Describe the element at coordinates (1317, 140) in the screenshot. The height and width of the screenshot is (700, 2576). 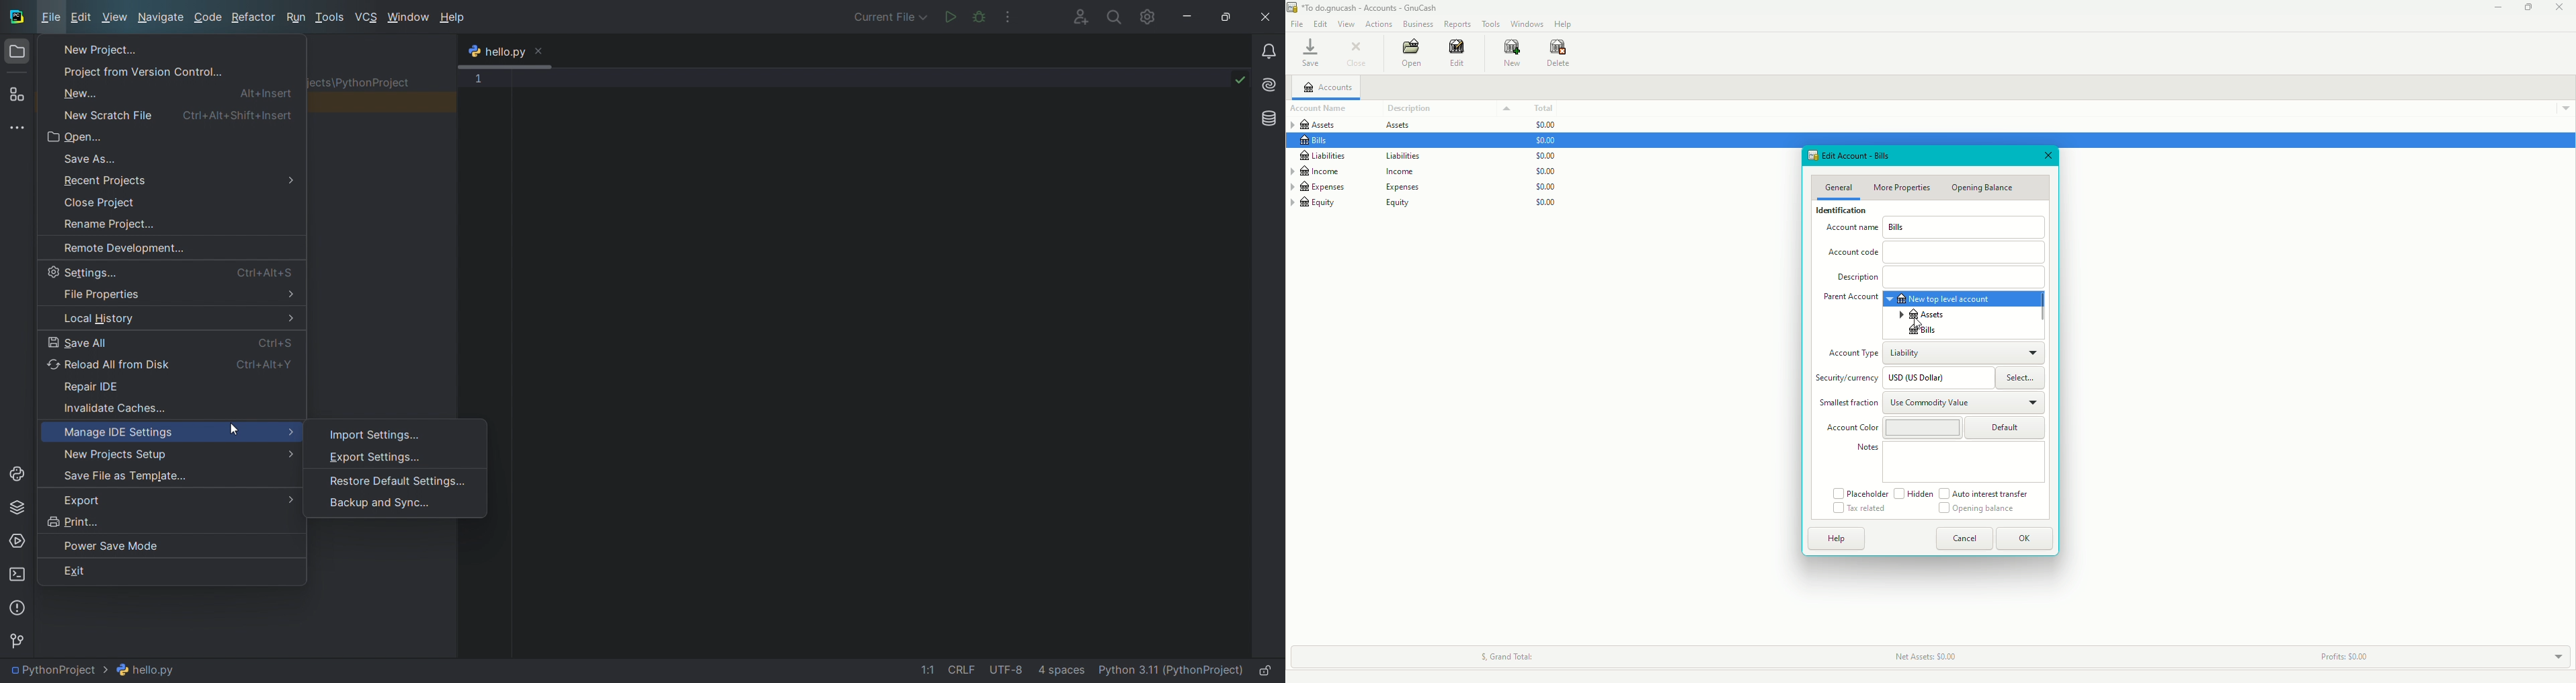
I see `Bills` at that location.